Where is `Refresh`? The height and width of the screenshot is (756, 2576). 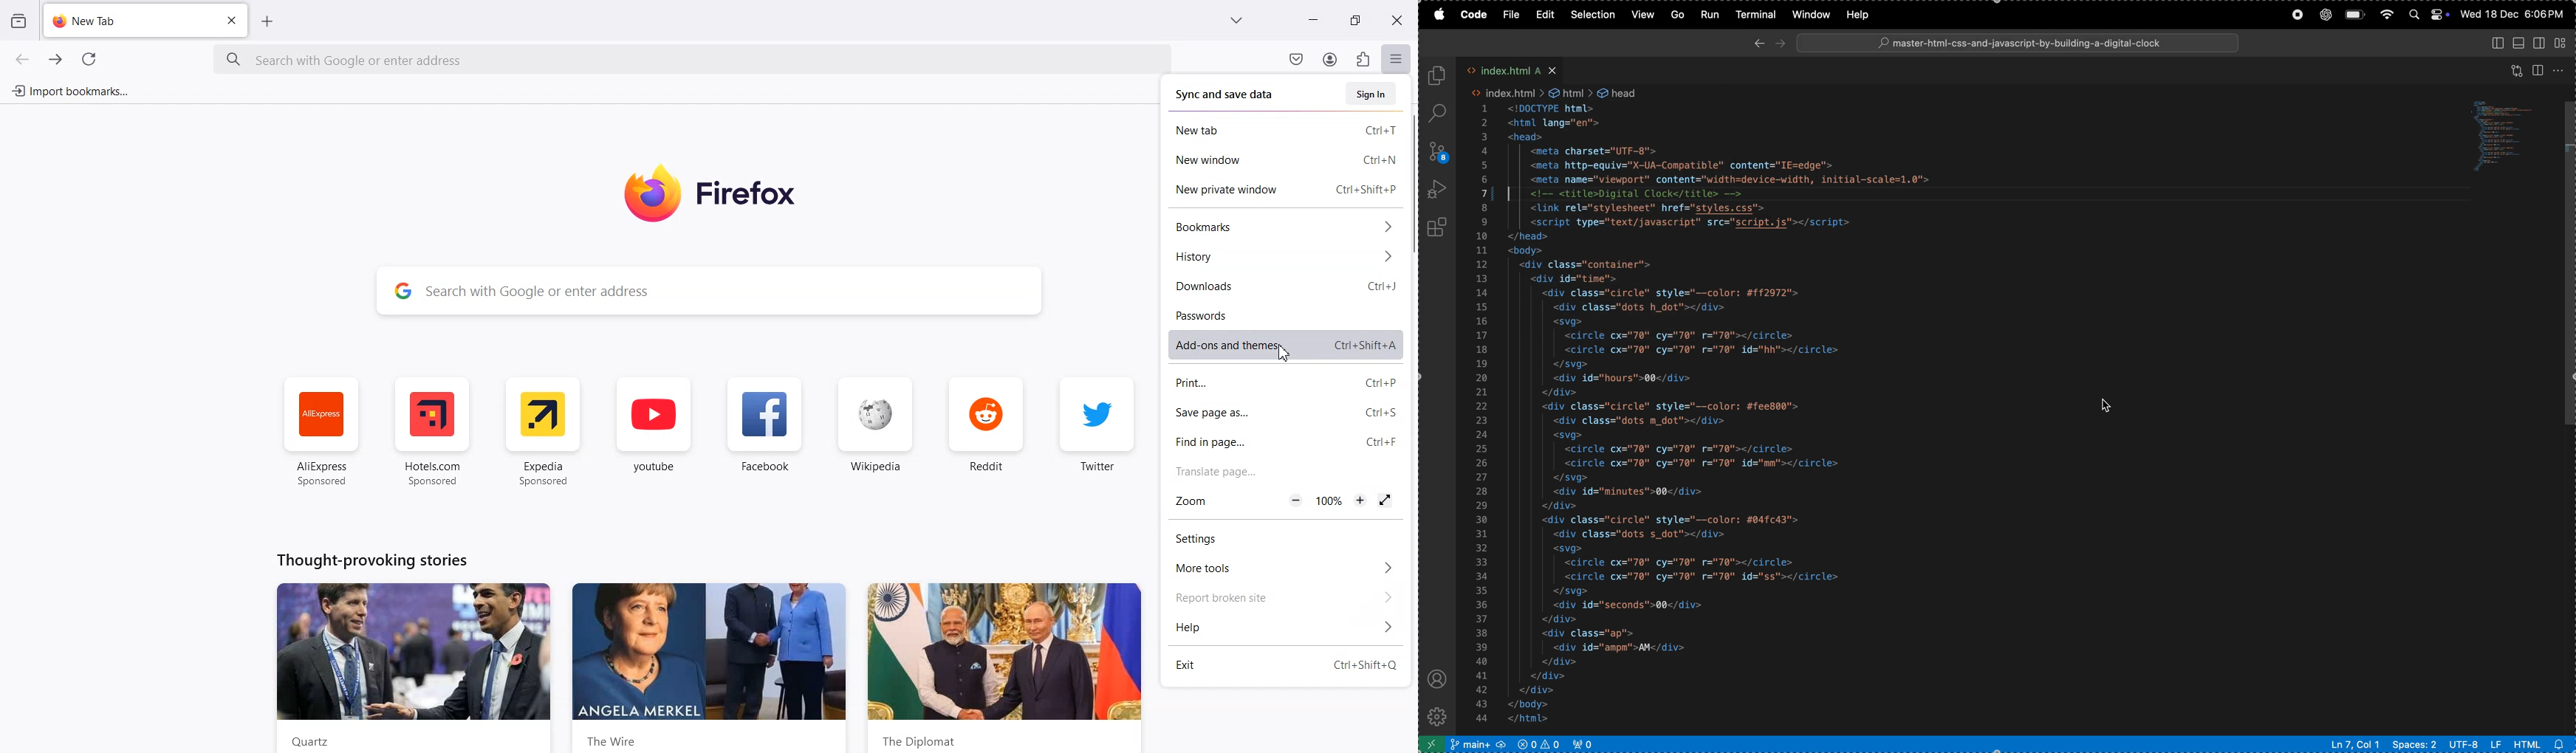 Refresh is located at coordinates (89, 59).